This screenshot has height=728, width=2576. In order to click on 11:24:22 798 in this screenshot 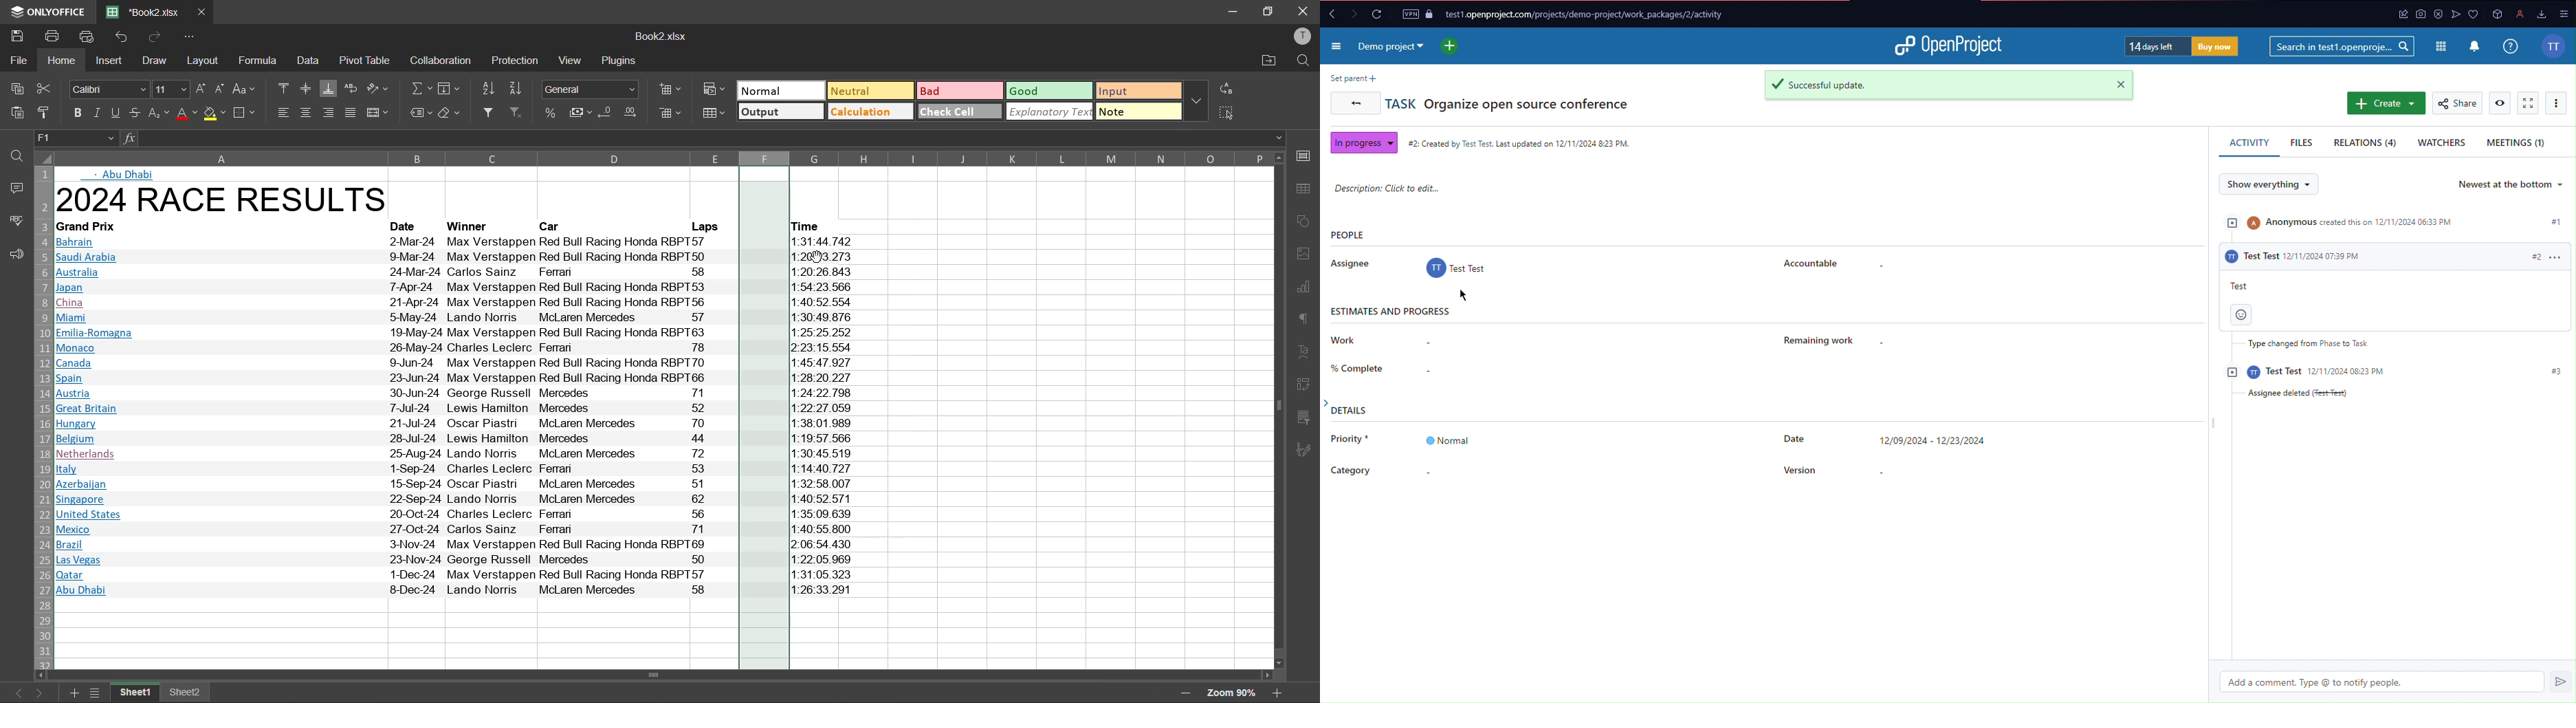, I will do `click(826, 393)`.